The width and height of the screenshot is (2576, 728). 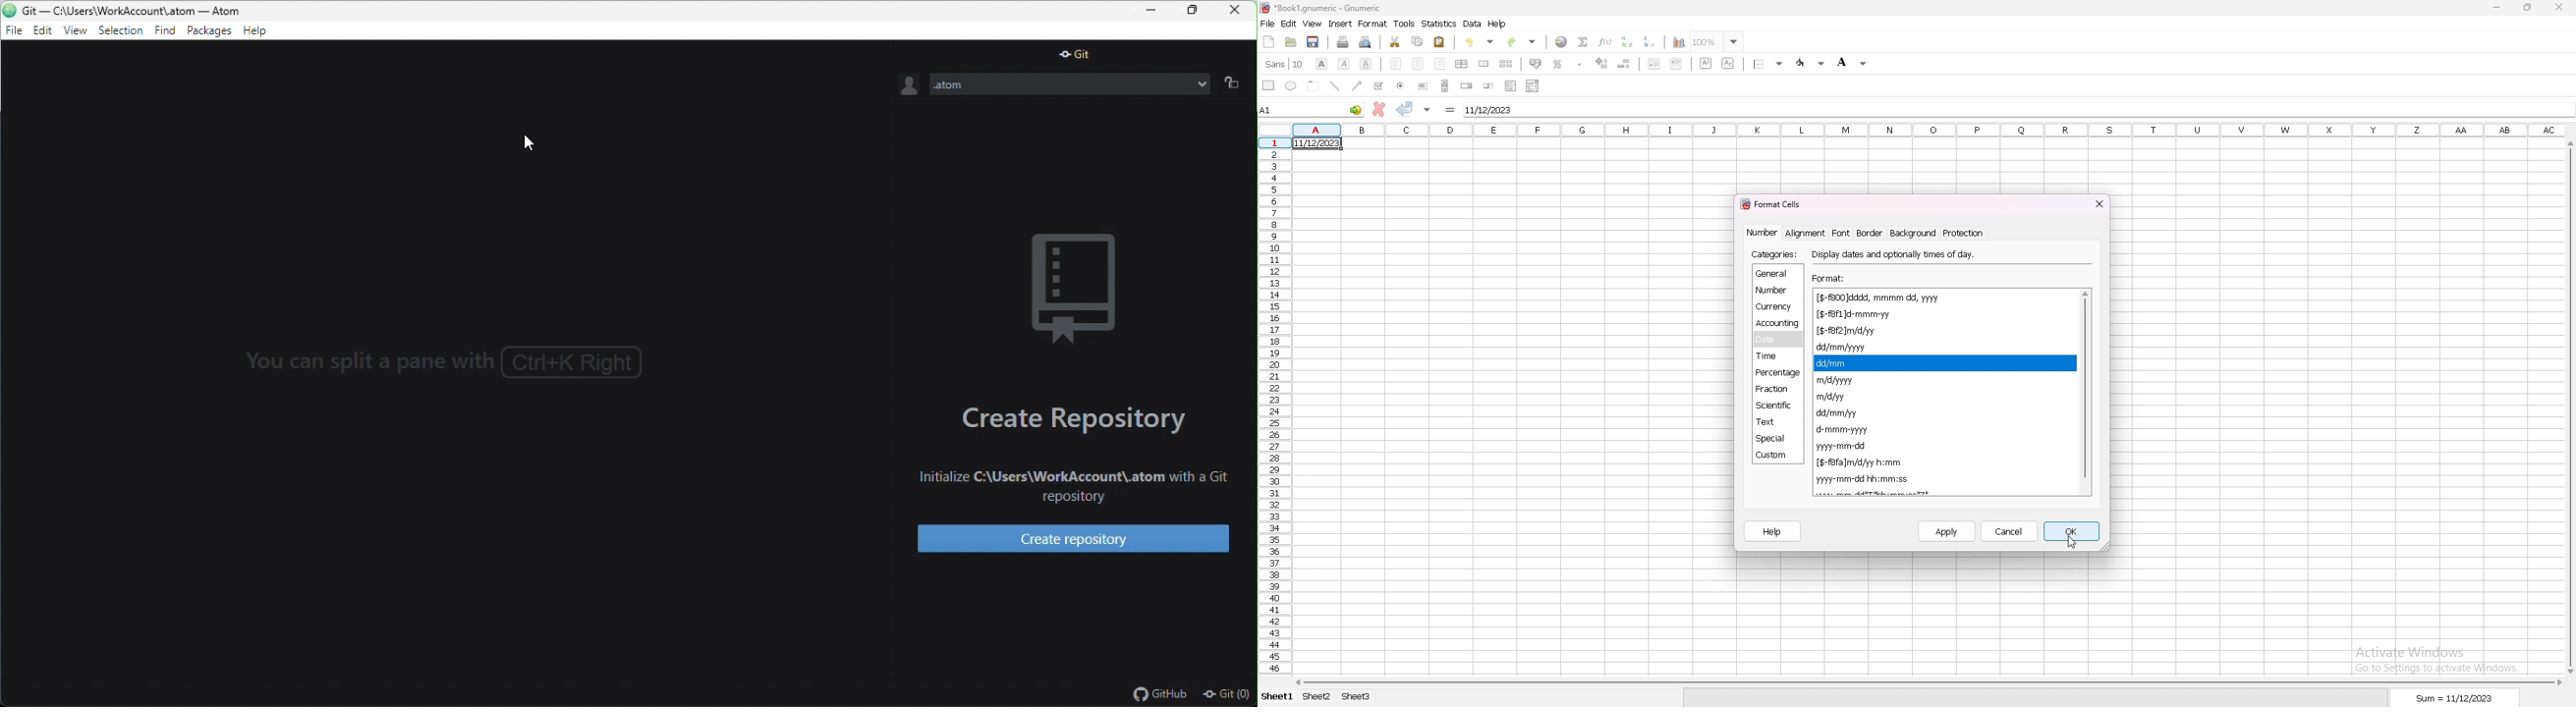 I want to click on minimize, so click(x=2496, y=9).